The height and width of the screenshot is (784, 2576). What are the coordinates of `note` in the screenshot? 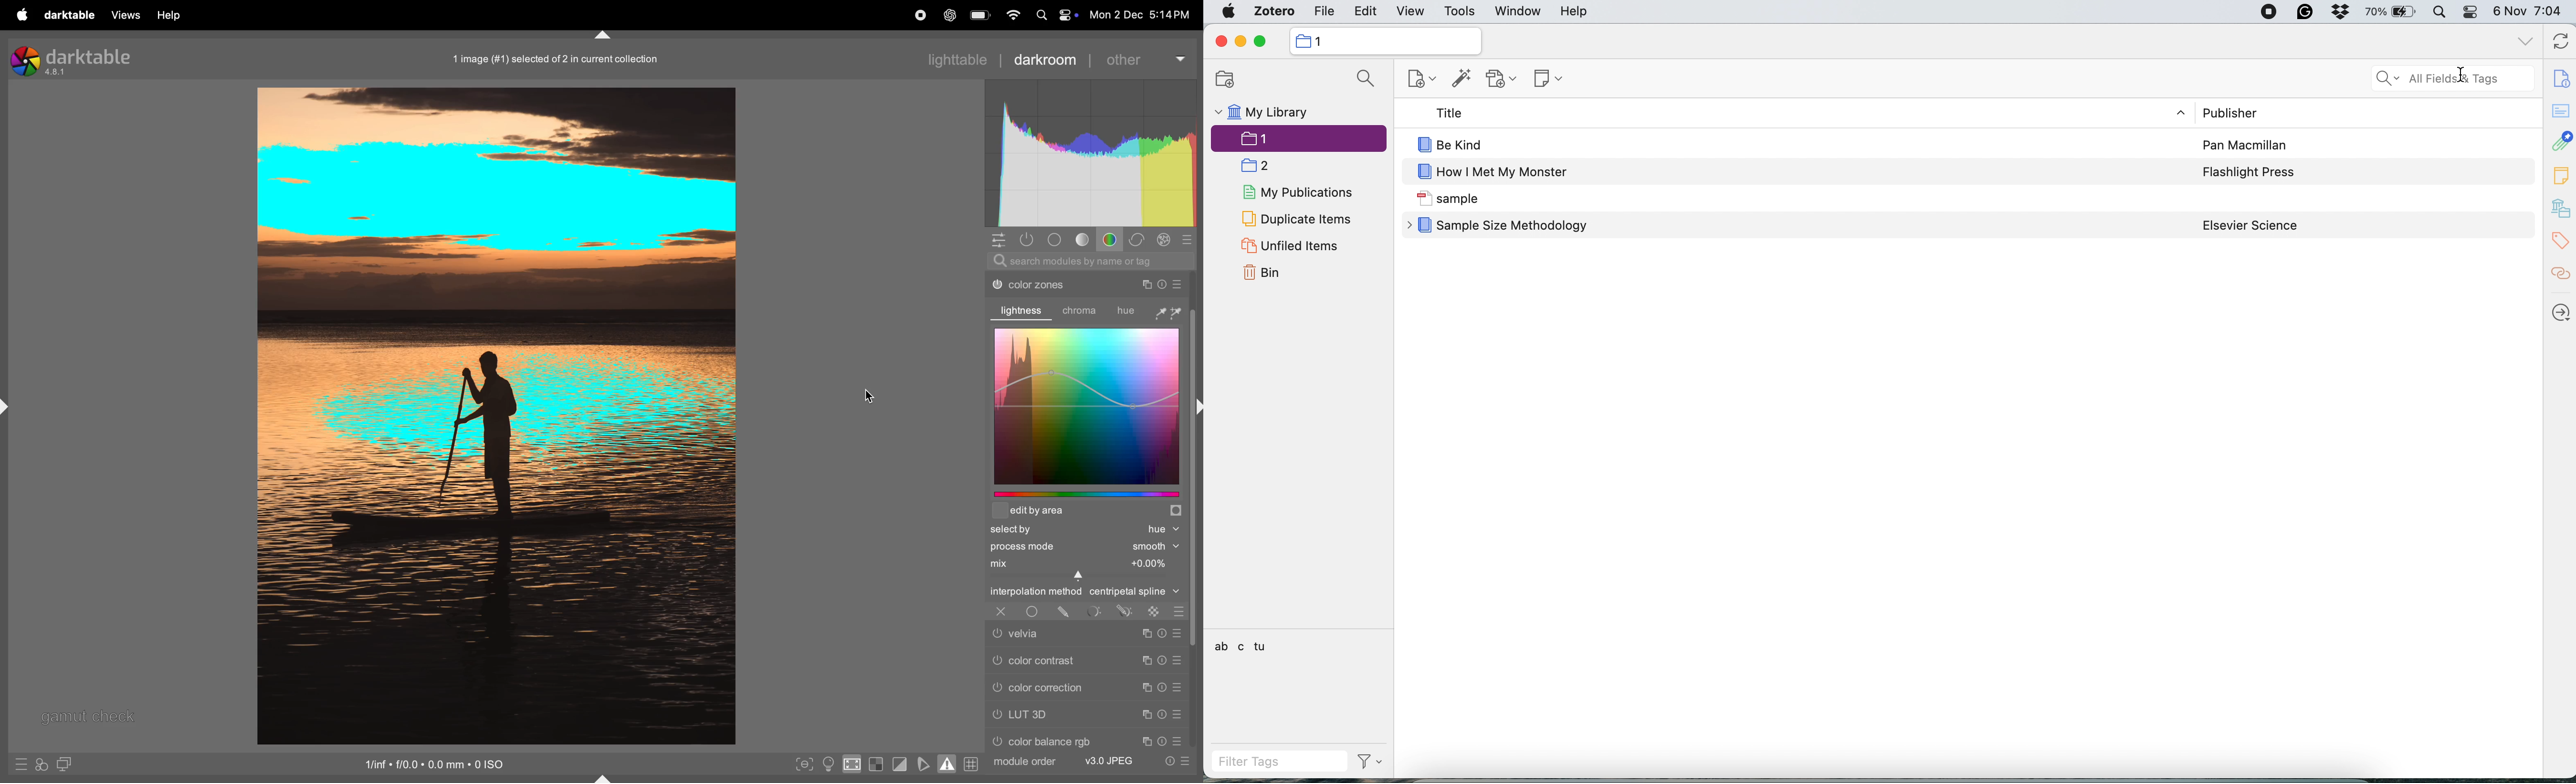 It's located at (1547, 80).